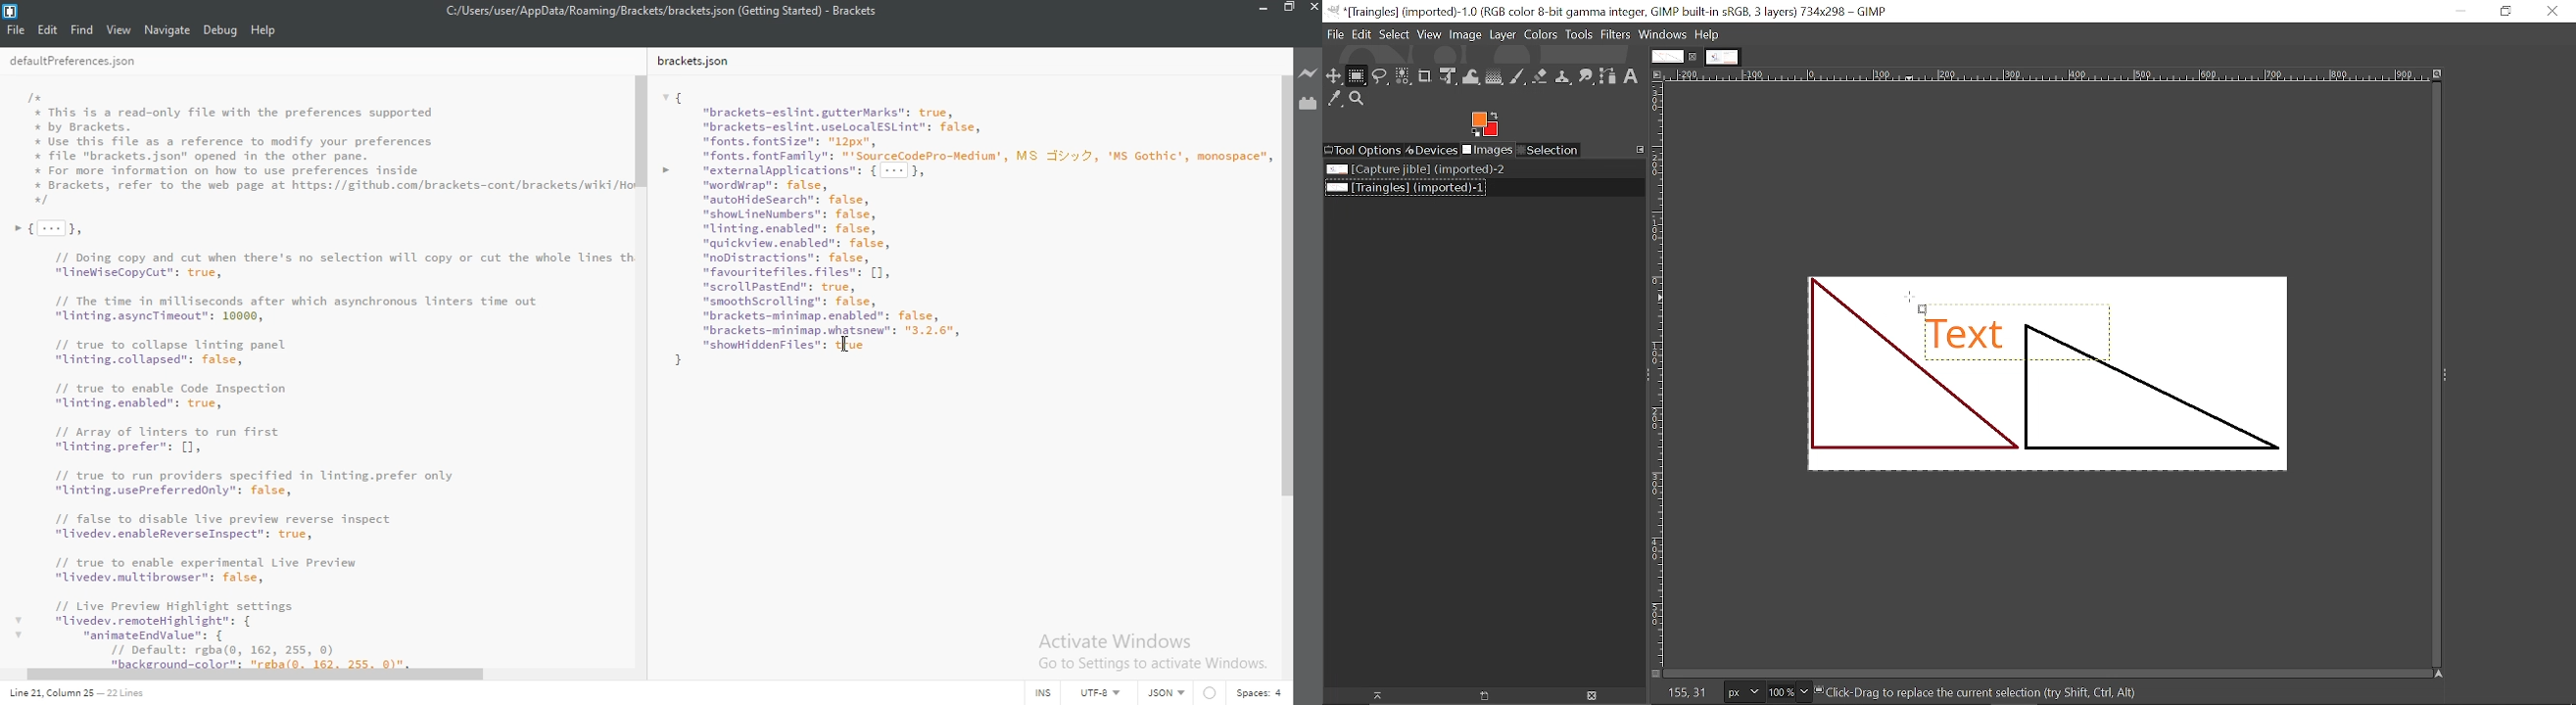  Describe the element at coordinates (1579, 36) in the screenshot. I see `Tools` at that location.